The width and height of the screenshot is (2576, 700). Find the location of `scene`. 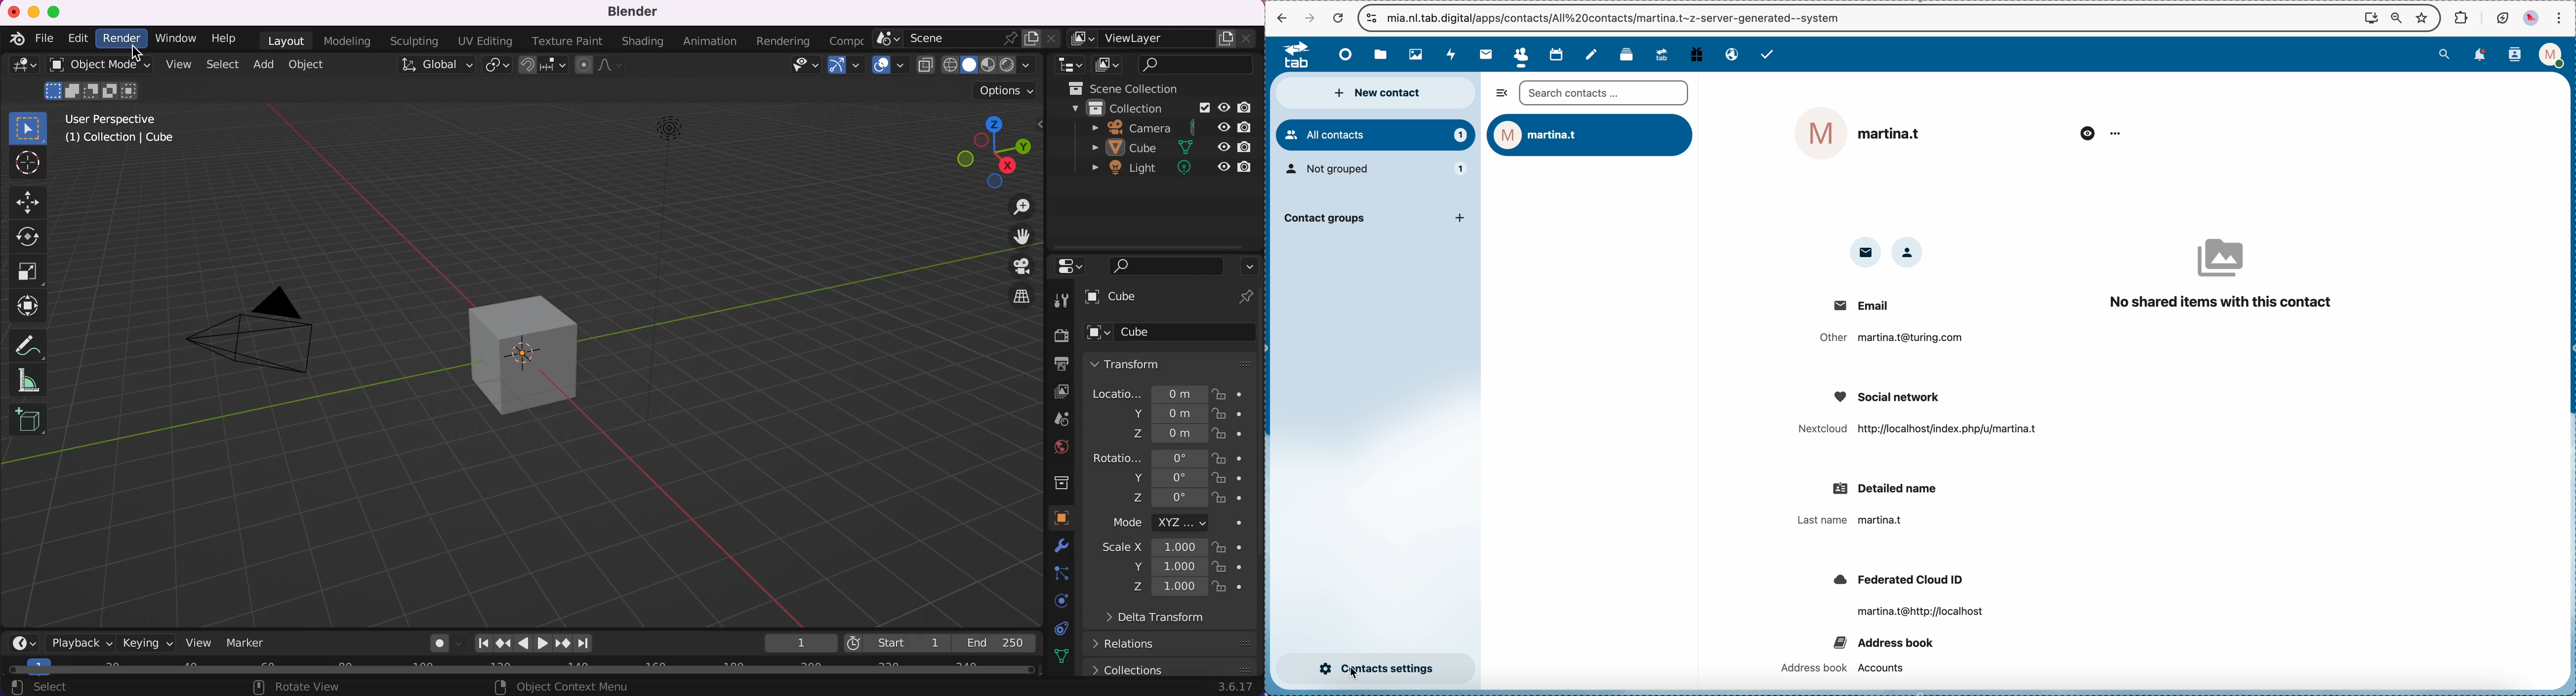

scene is located at coordinates (967, 40).